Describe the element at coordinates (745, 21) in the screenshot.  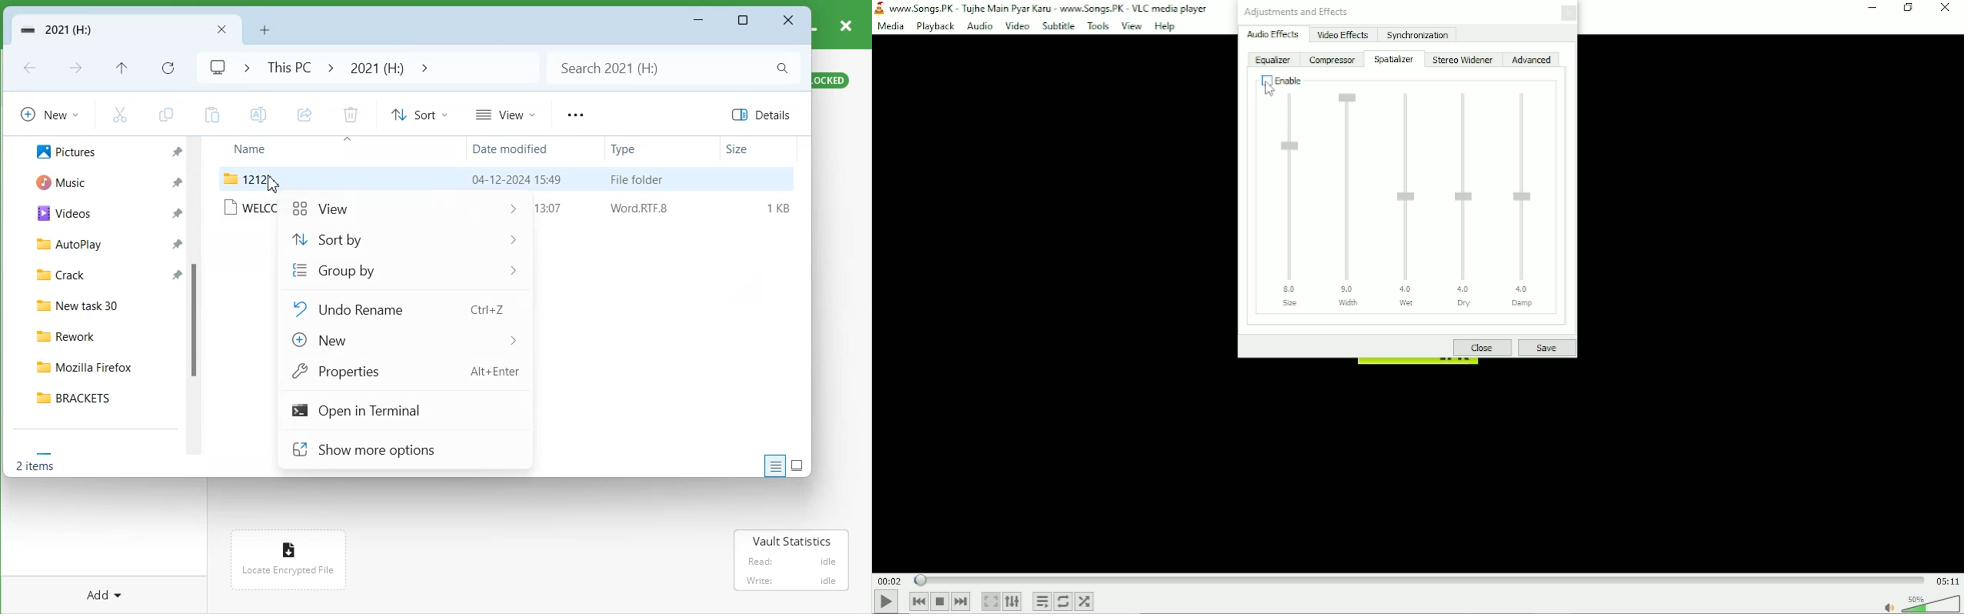
I see `Maximize` at that location.